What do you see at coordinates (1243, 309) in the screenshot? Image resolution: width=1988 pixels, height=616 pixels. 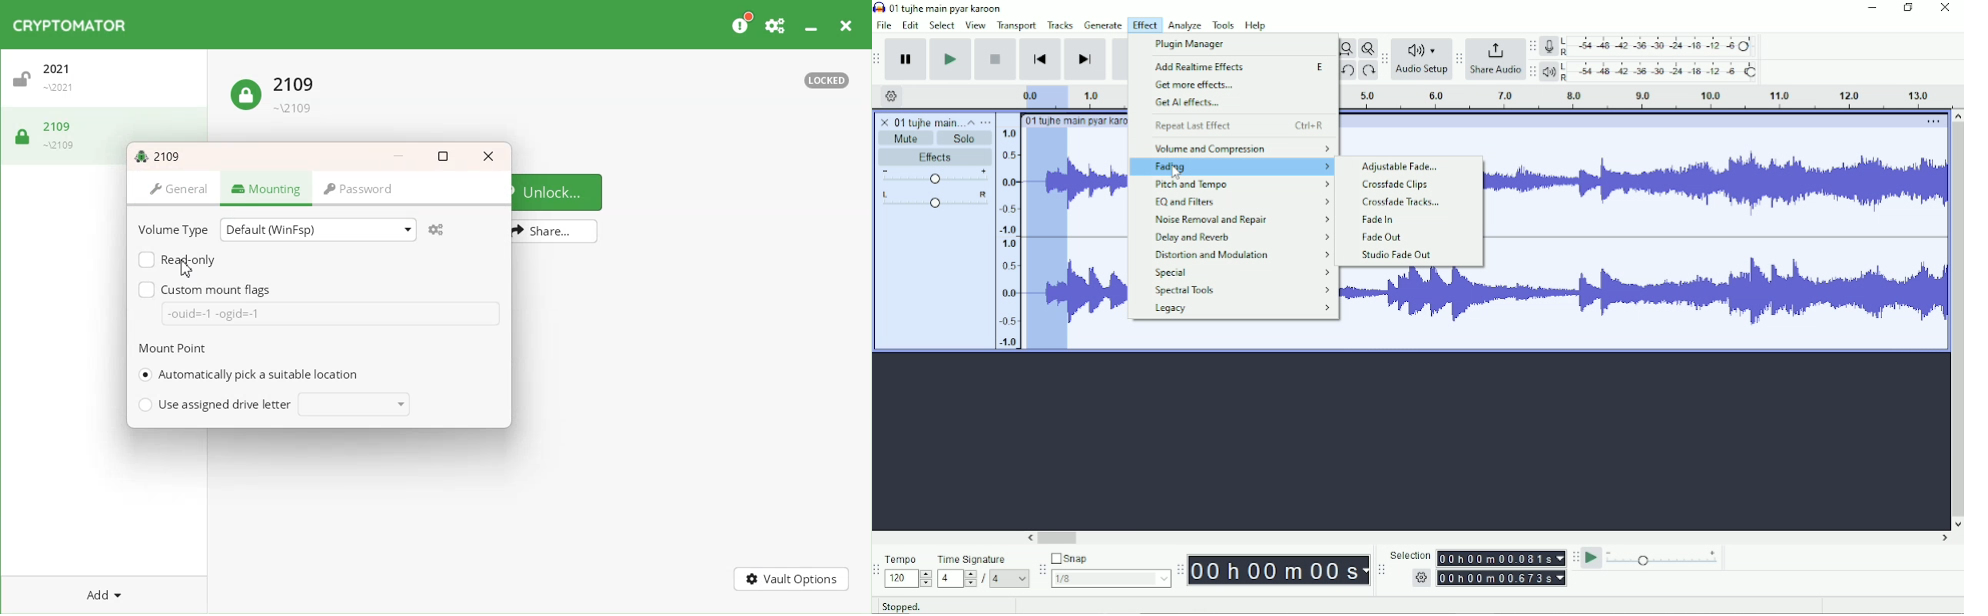 I see `Legacy` at bounding box center [1243, 309].